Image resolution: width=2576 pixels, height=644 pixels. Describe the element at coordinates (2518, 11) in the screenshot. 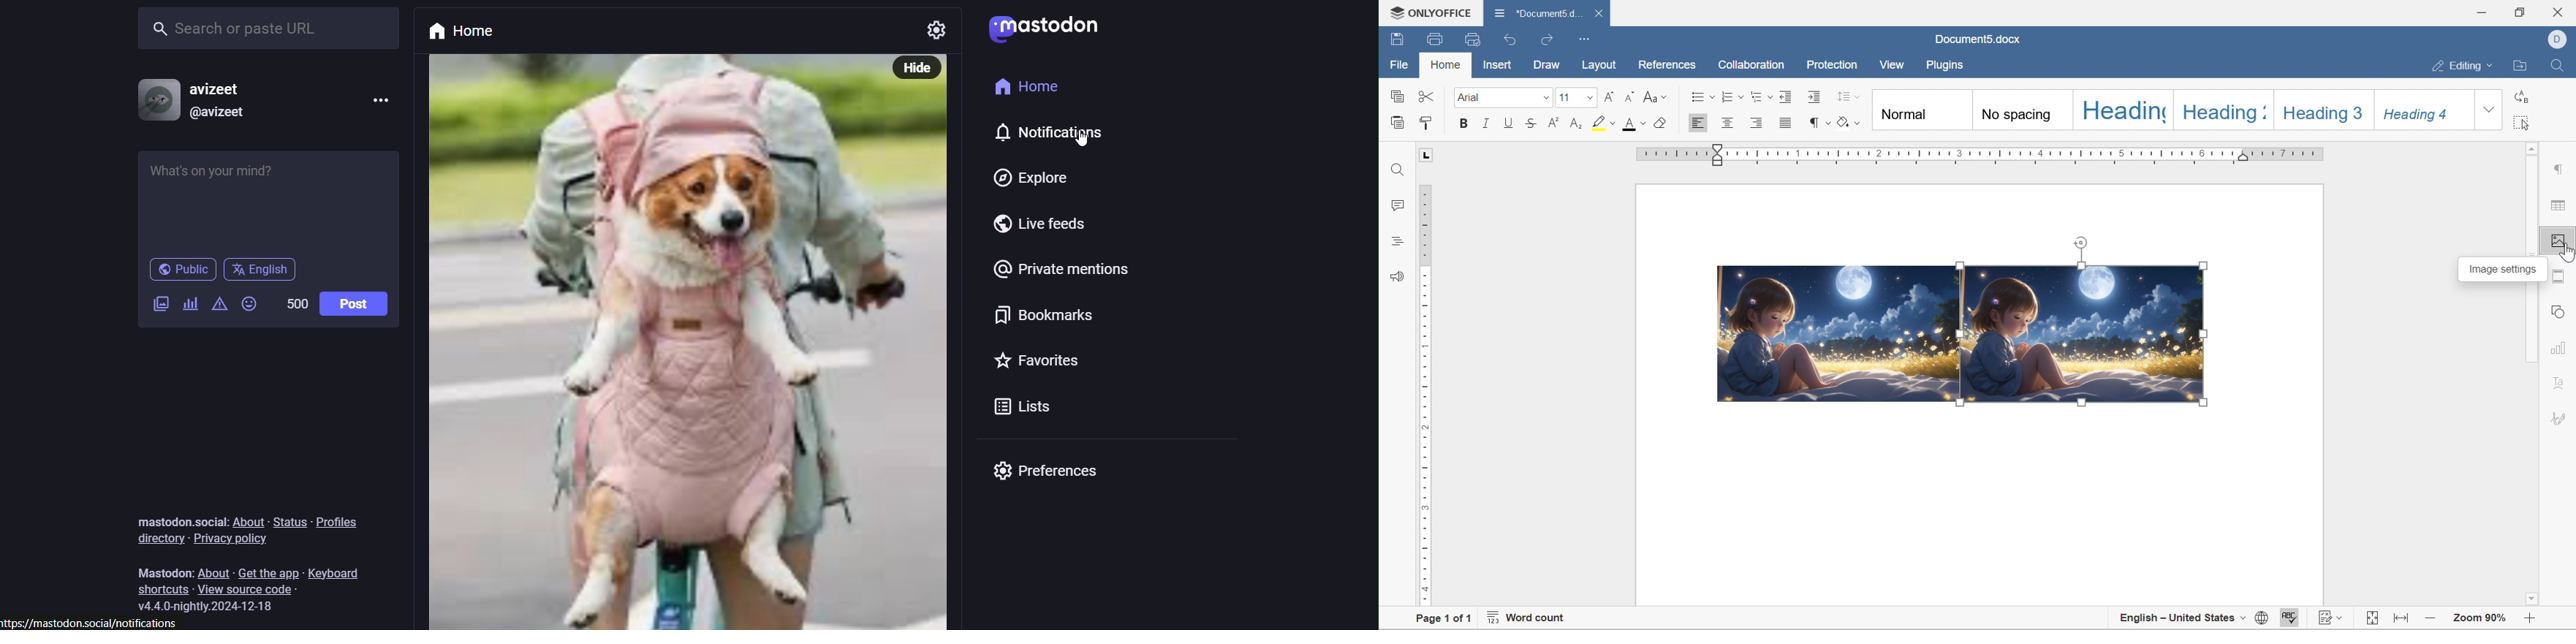

I see `restore down` at that location.